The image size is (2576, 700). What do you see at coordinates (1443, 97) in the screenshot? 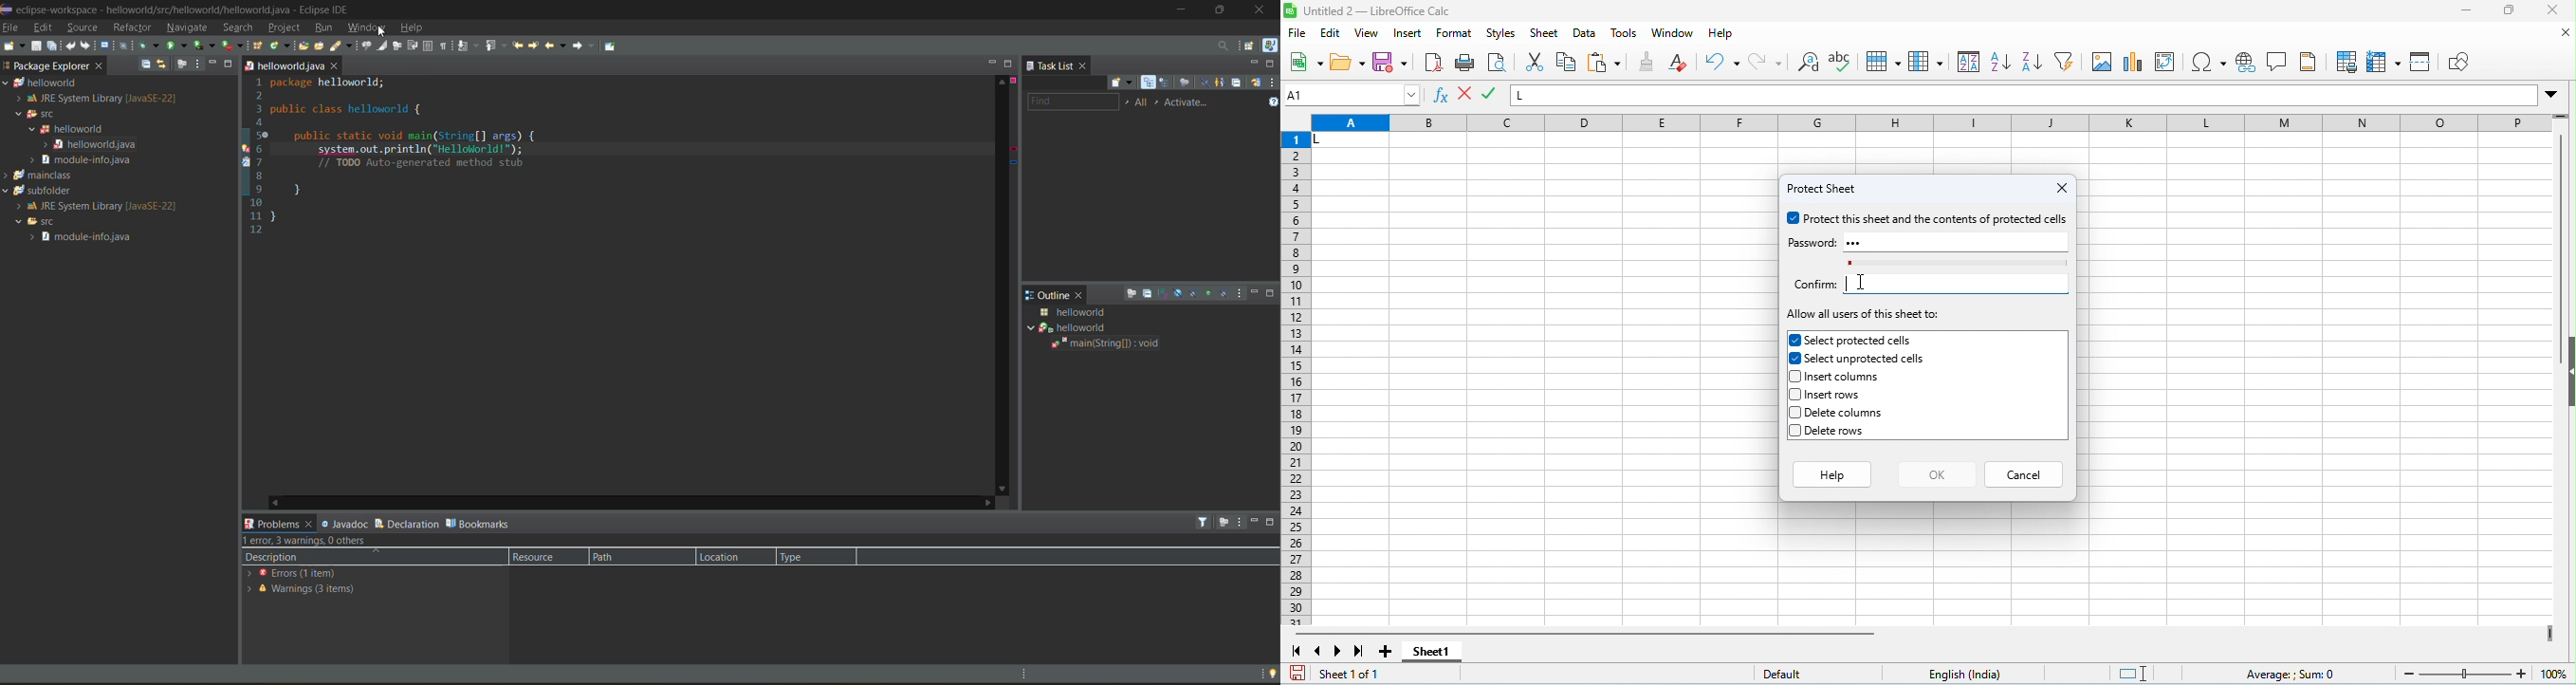
I see `function wizard` at bounding box center [1443, 97].